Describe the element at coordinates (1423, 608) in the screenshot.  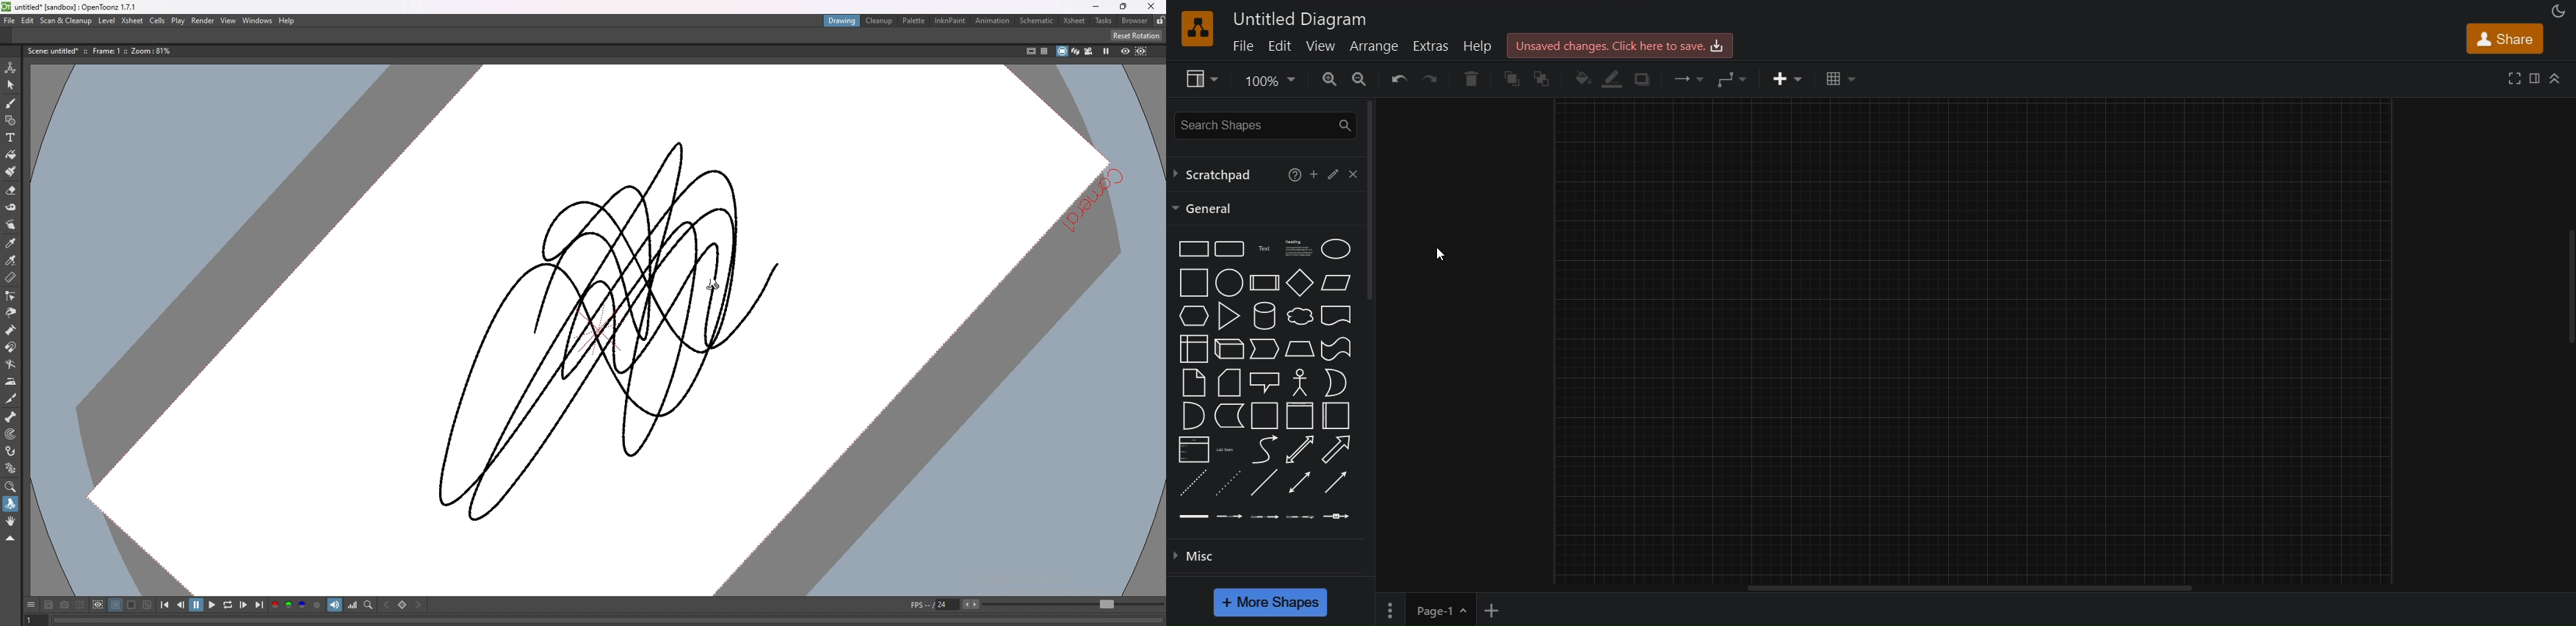
I see `page 1` at that location.